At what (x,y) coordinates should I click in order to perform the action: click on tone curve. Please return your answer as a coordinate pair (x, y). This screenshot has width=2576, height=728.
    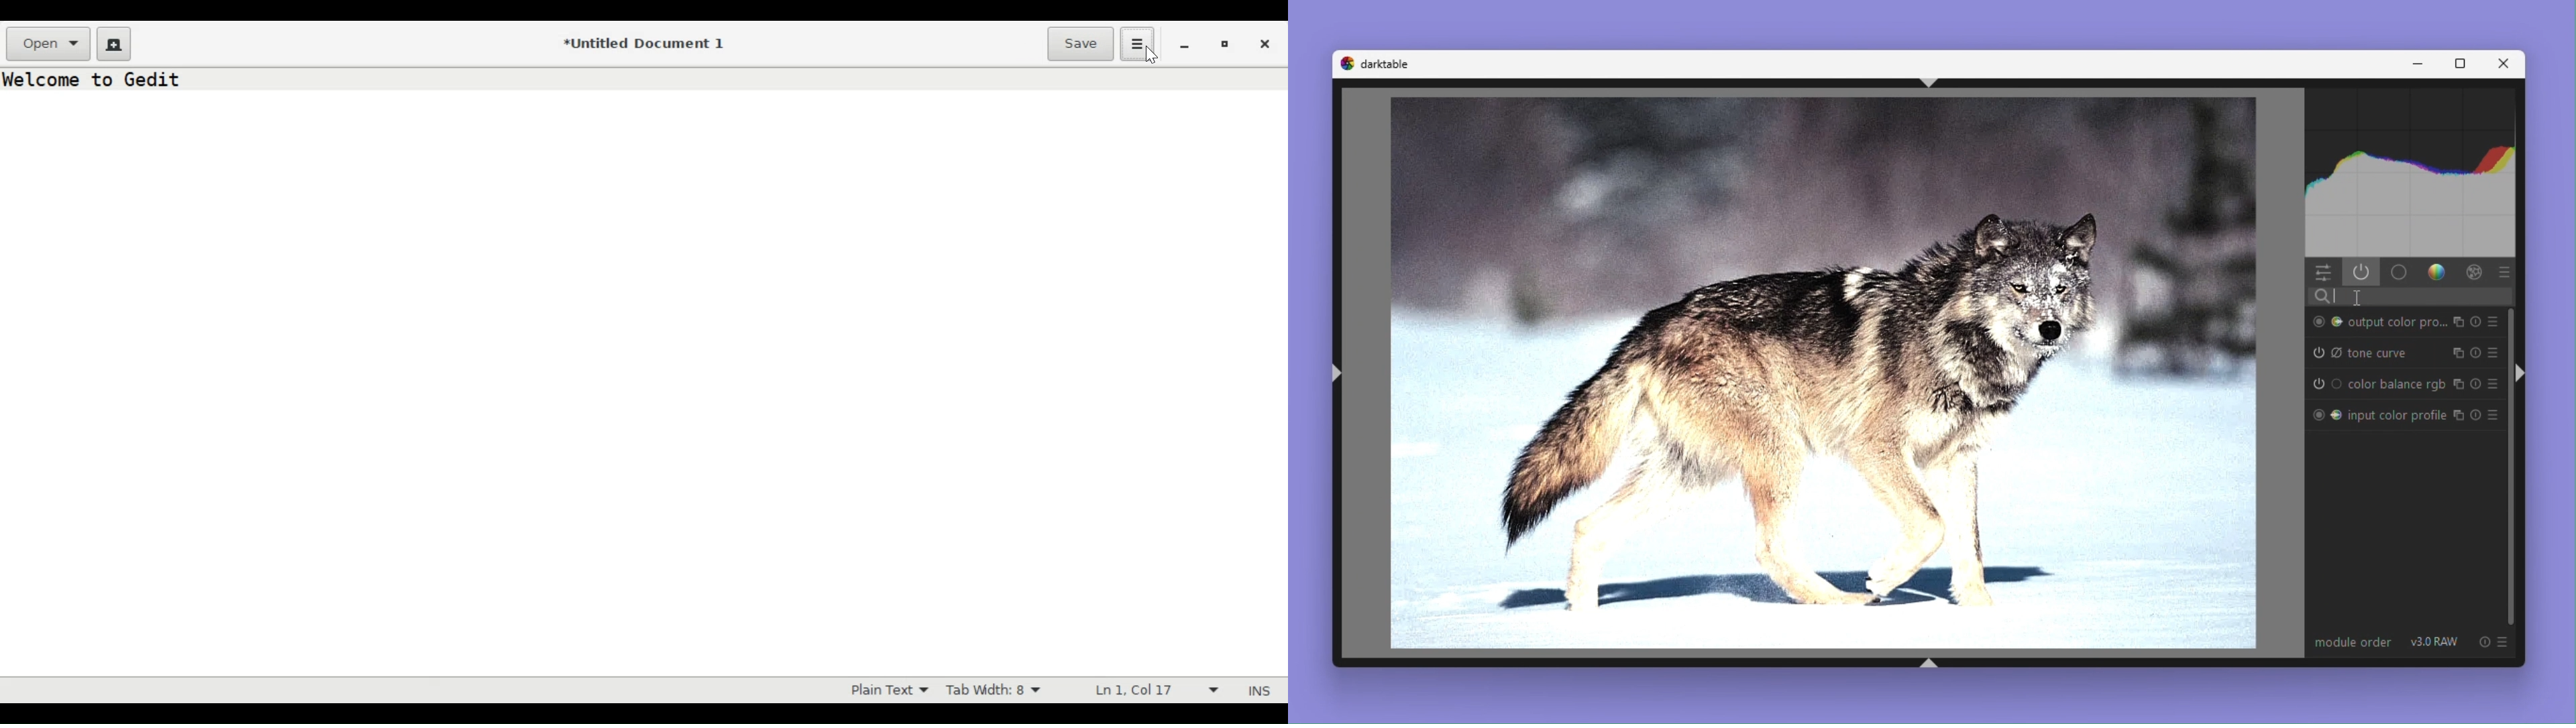
    Looking at the image, I should click on (2361, 353).